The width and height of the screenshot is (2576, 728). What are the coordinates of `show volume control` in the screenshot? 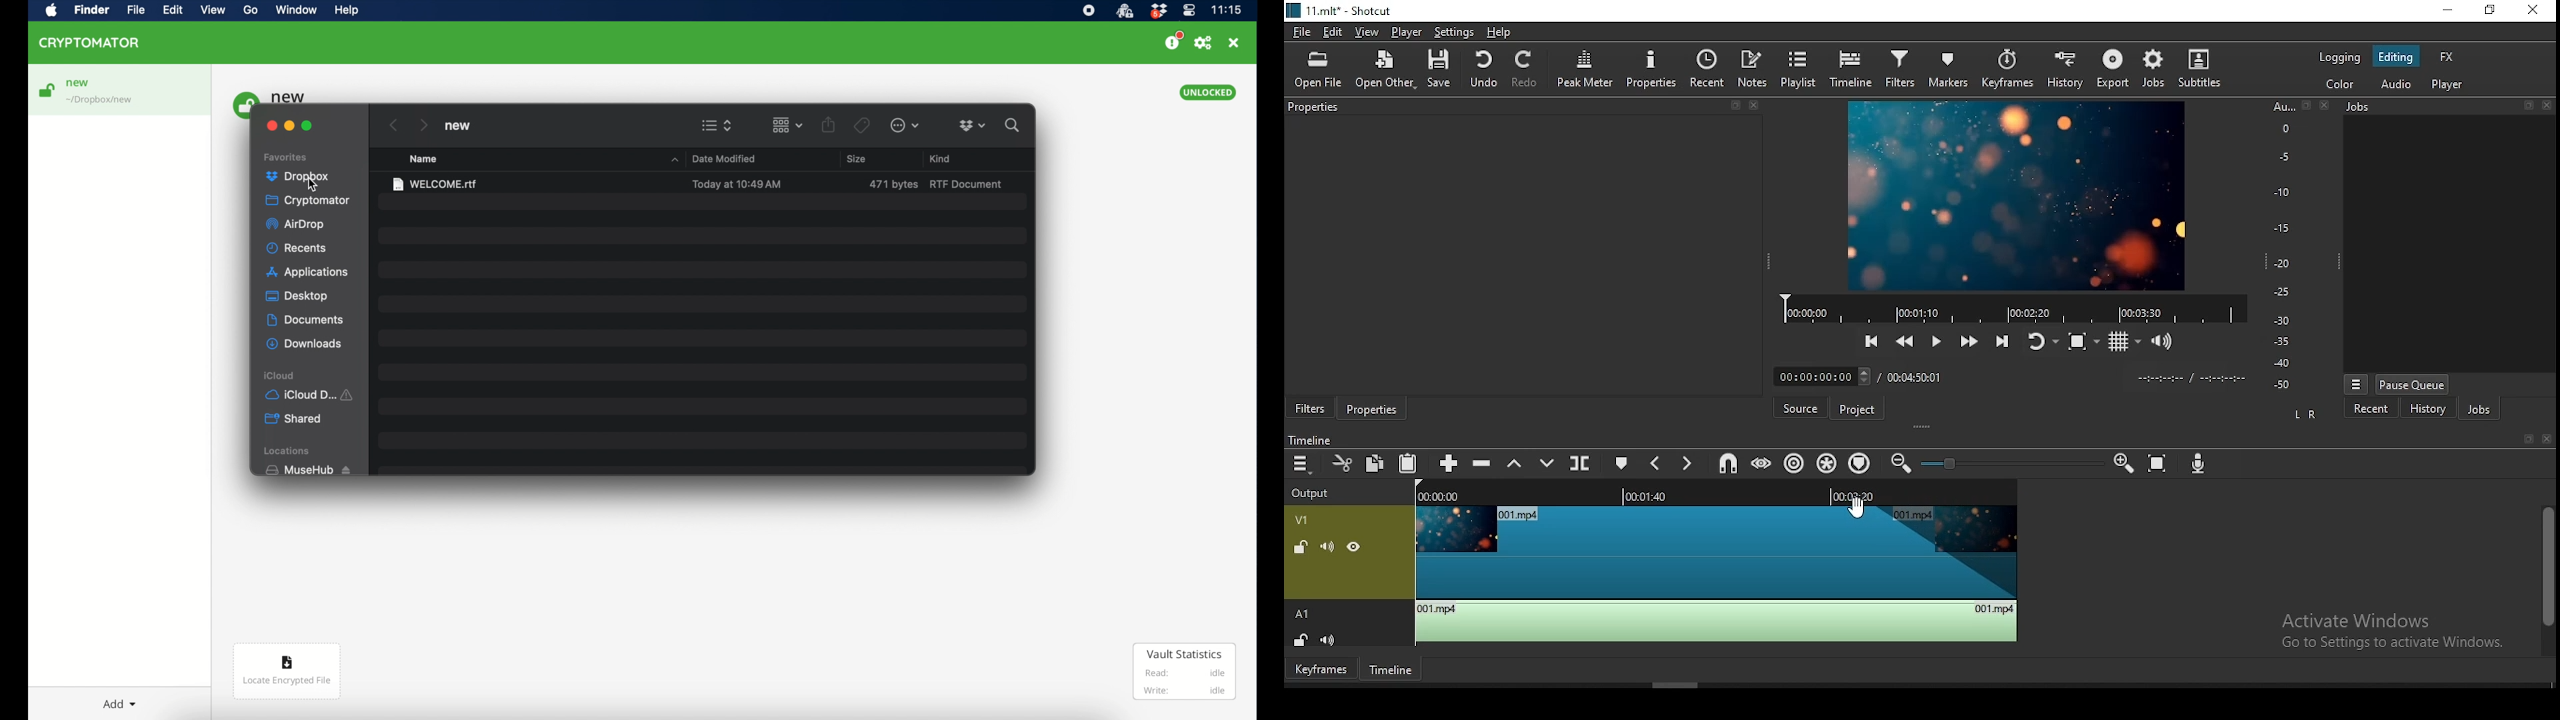 It's located at (2163, 343).